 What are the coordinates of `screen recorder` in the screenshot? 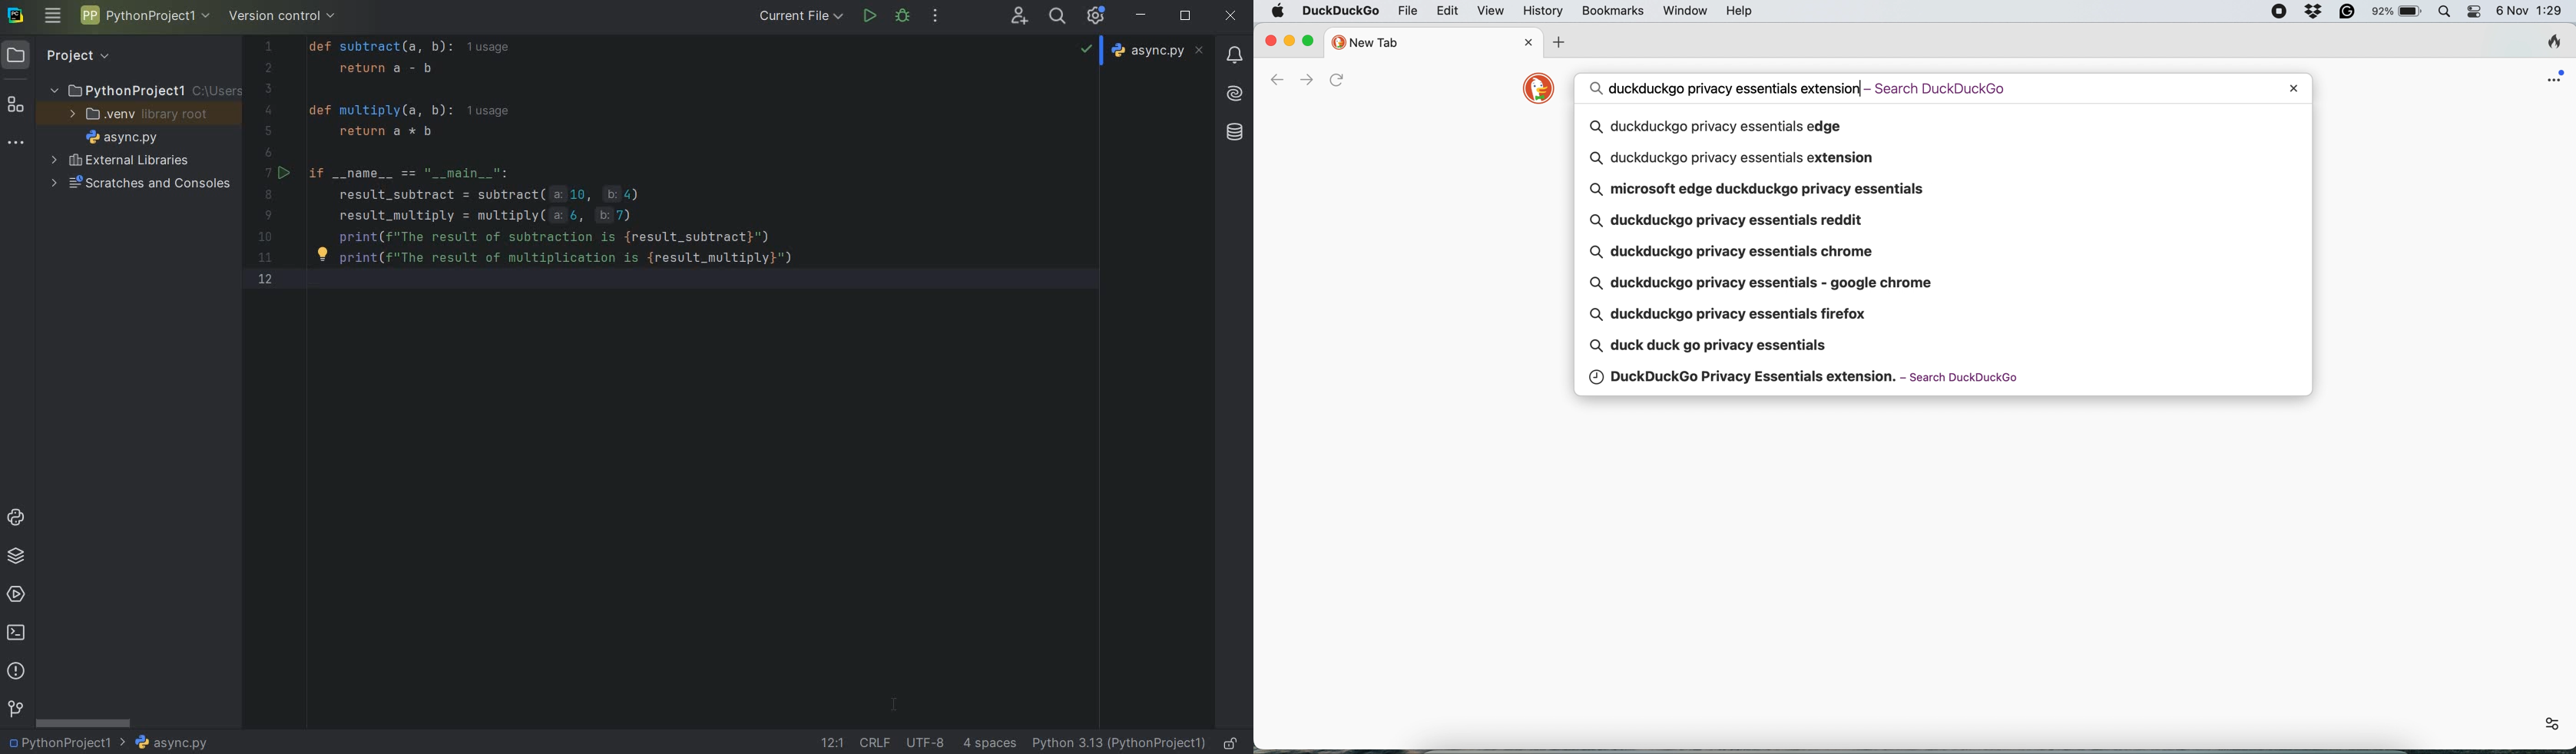 It's located at (2277, 12).